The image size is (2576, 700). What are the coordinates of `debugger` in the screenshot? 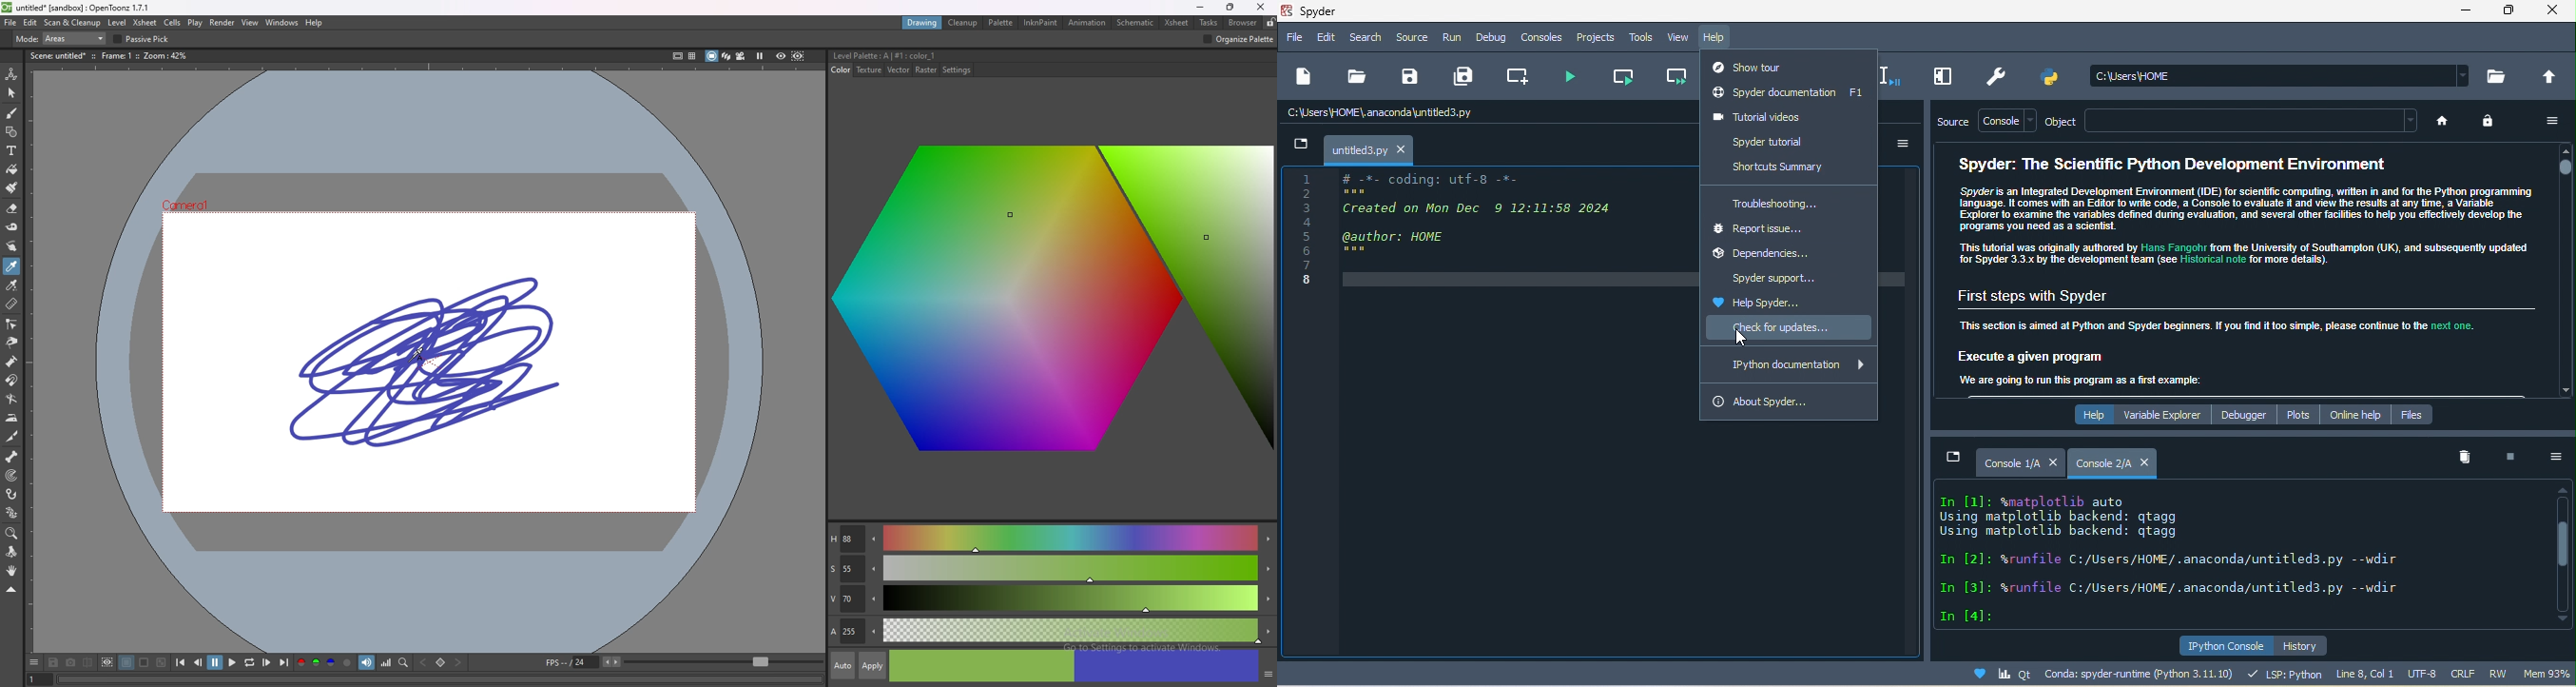 It's located at (2246, 414).